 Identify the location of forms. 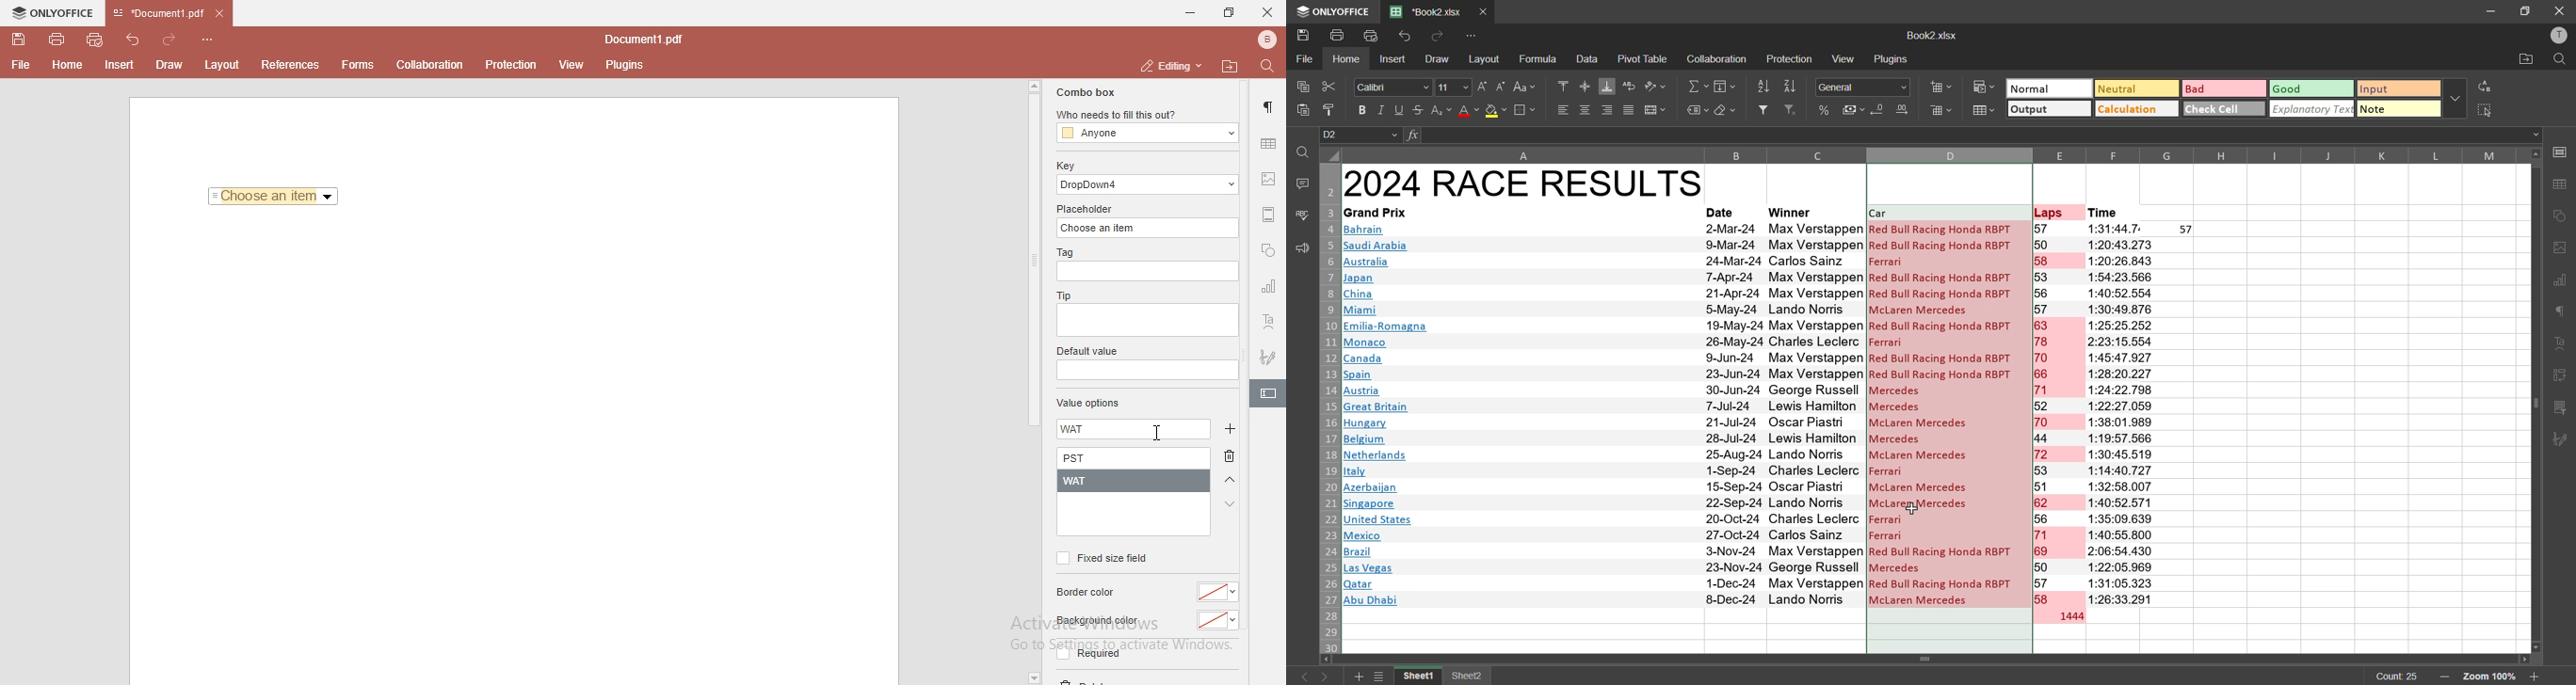
(358, 65).